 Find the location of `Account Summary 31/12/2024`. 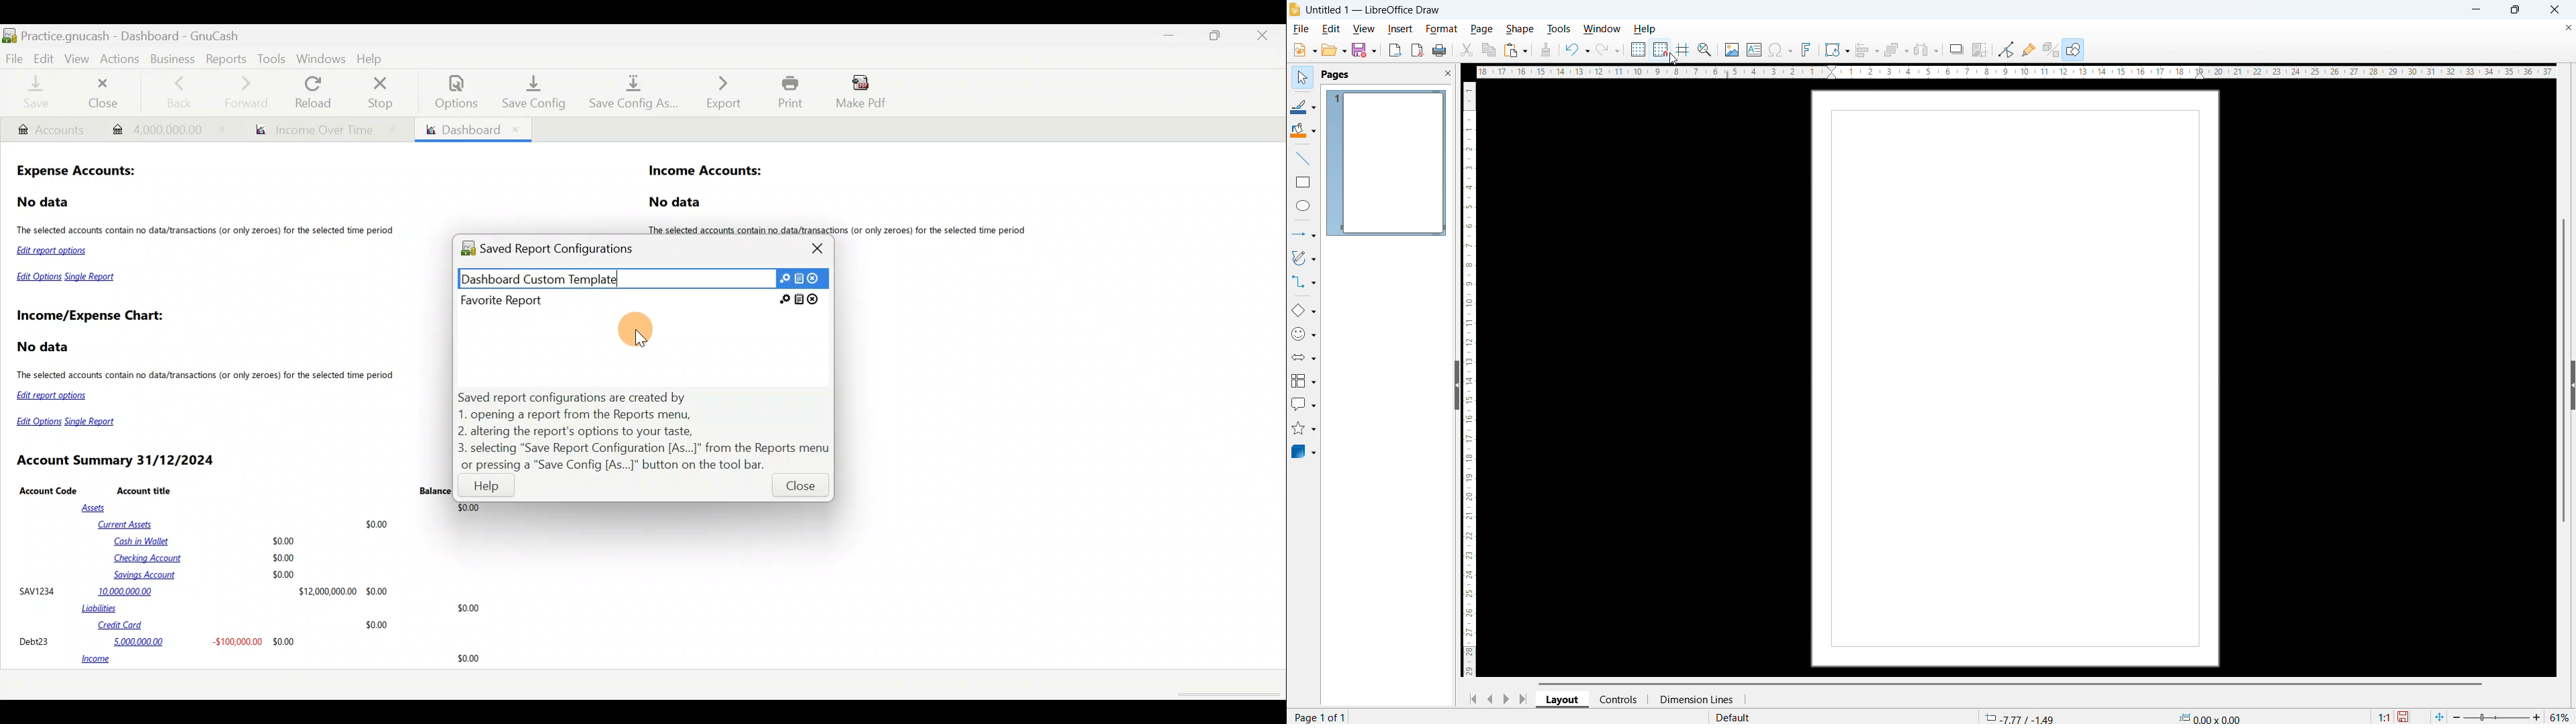

Account Summary 31/12/2024 is located at coordinates (118, 461).